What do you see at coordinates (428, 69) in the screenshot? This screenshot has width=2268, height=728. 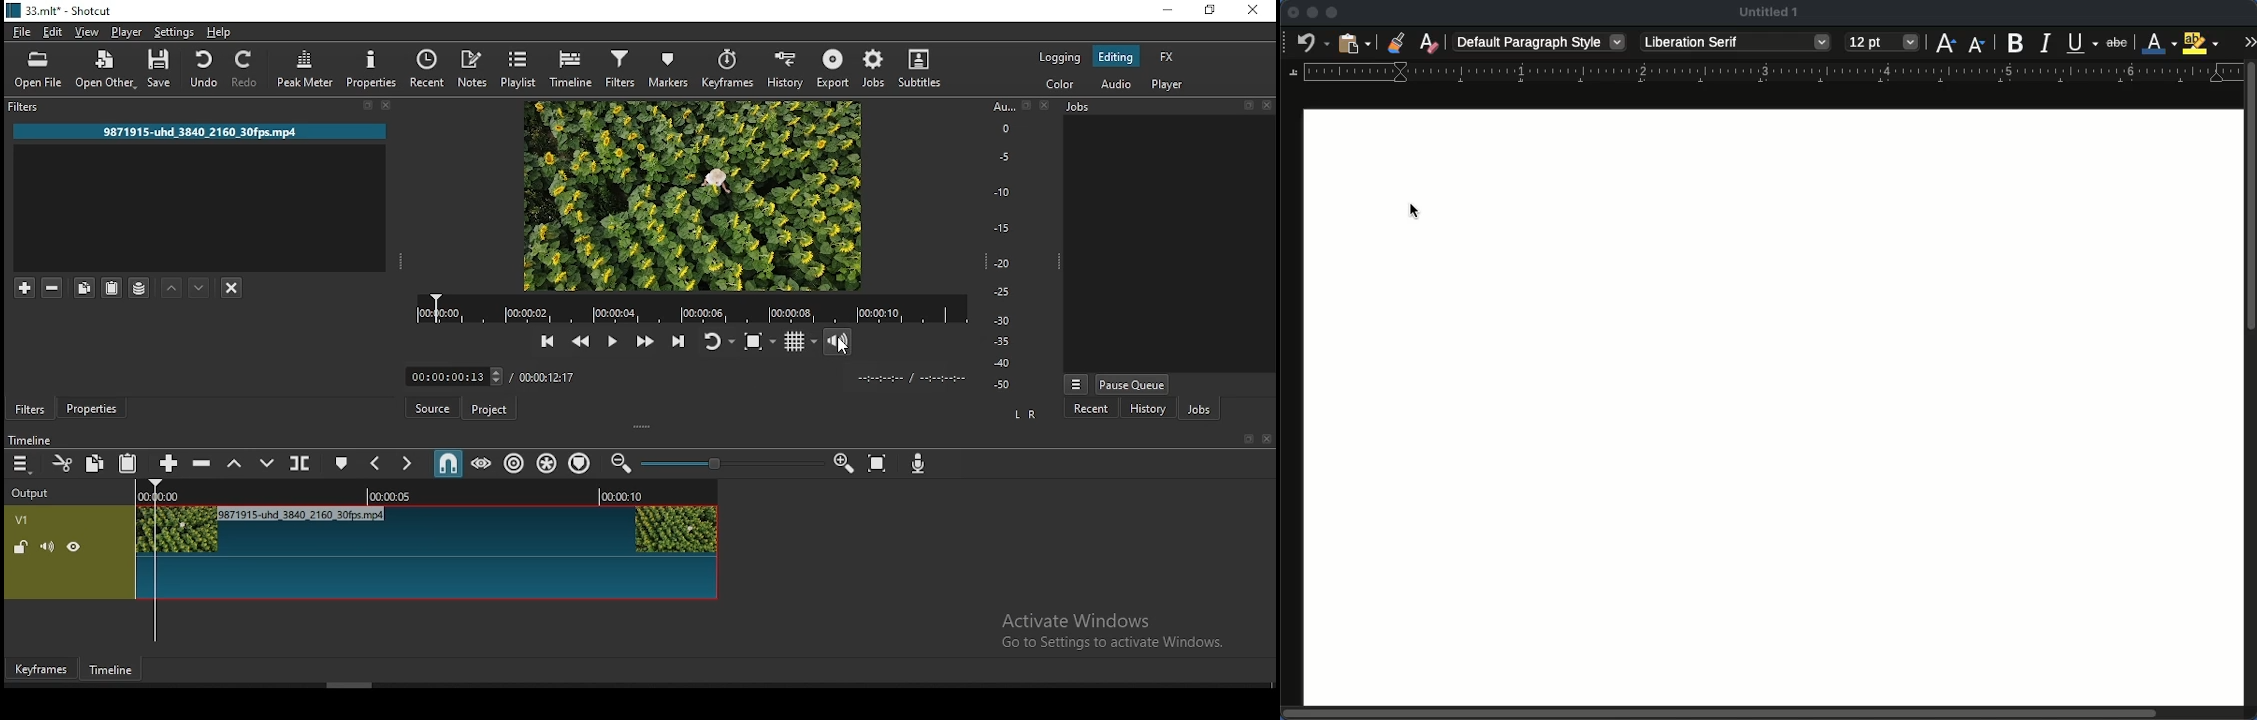 I see `split at playhead` at bounding box center [428, 69].